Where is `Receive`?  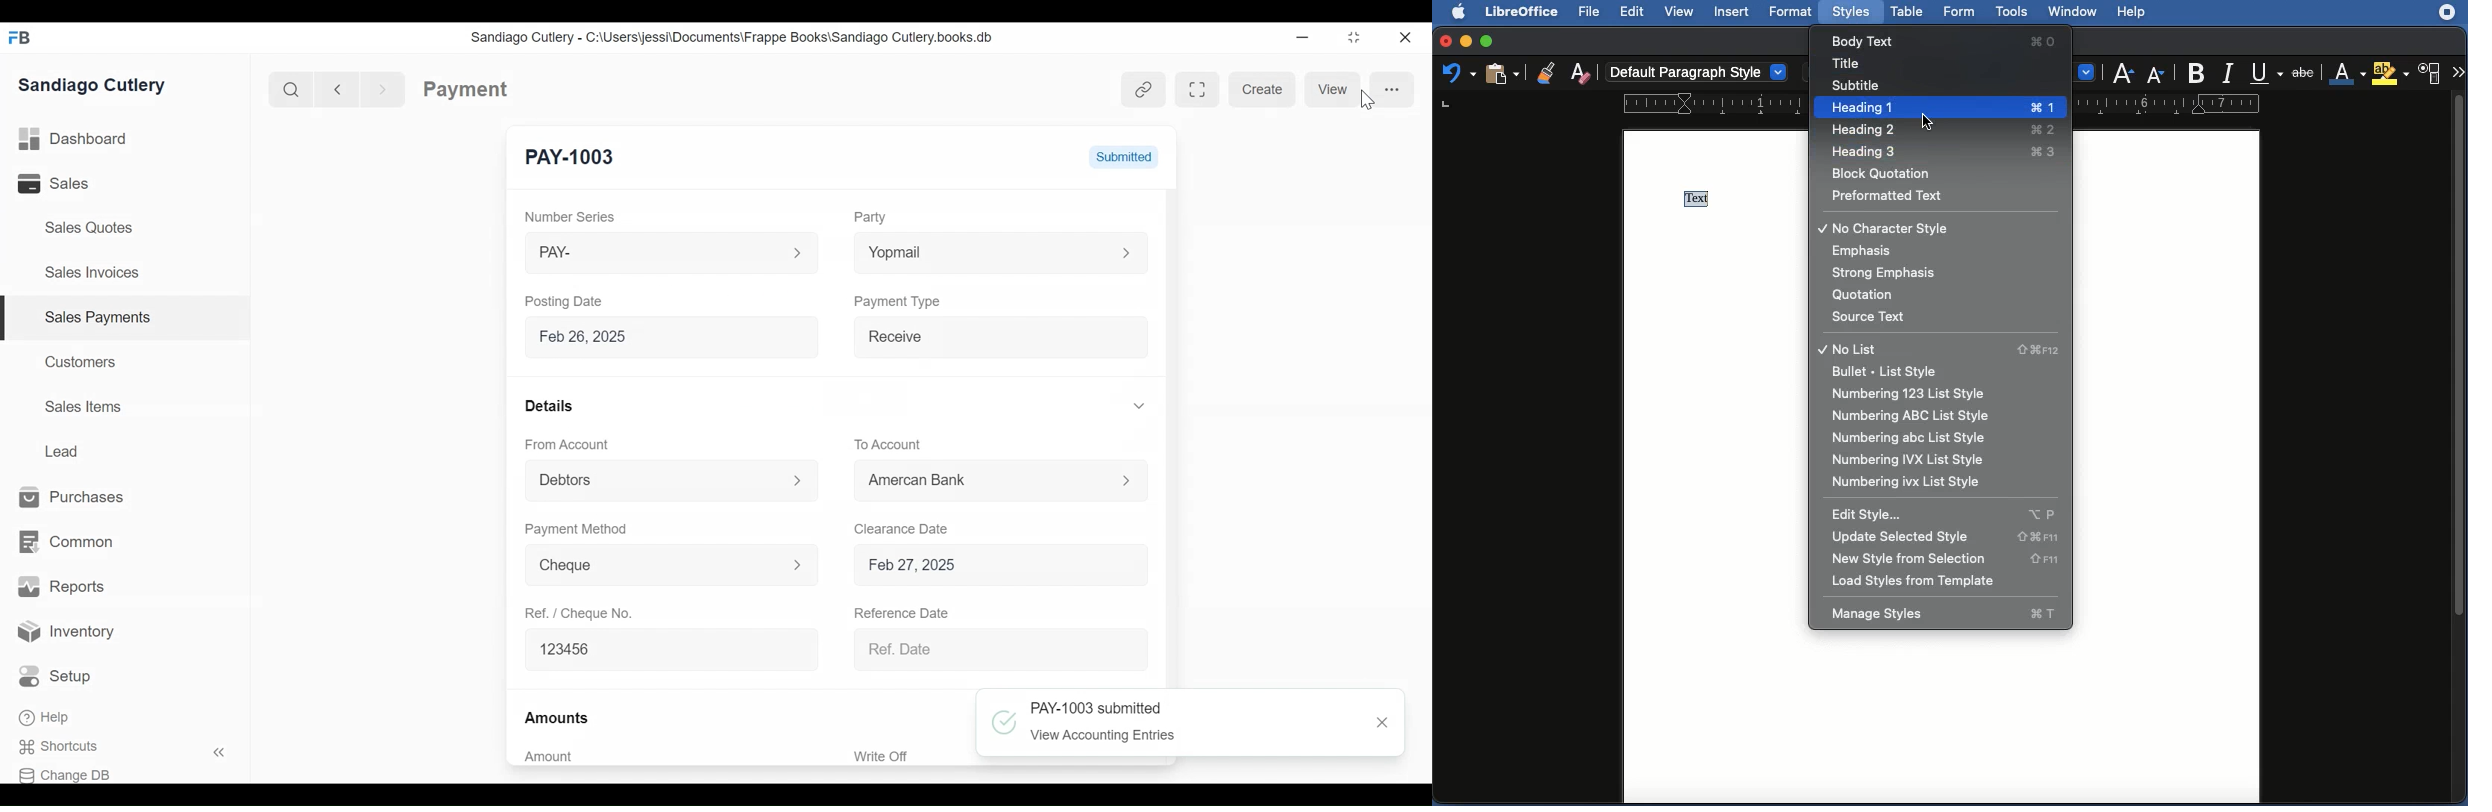 Receive is located at coordinates (999, 338).